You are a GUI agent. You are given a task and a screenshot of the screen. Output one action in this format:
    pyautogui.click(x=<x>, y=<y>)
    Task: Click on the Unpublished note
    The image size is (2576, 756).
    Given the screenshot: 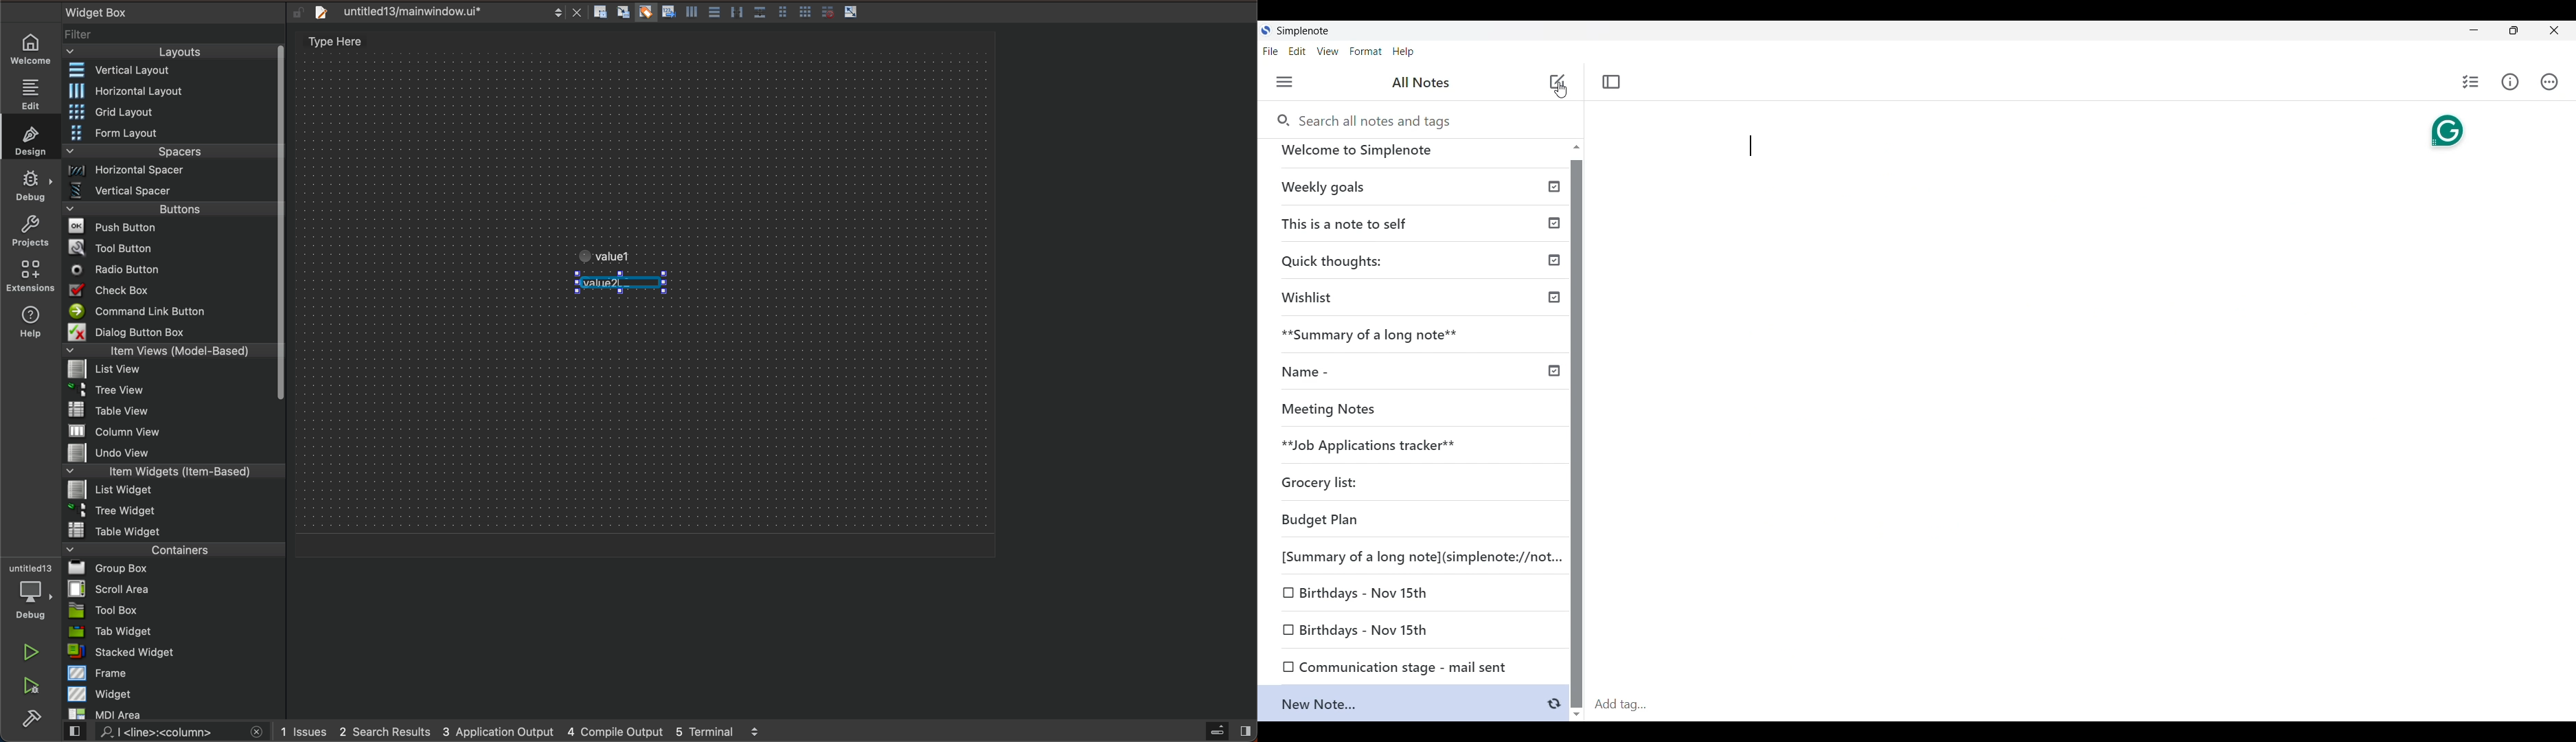 What is the action you would take?
    pyautogui.click(x=1430, y=560)
    